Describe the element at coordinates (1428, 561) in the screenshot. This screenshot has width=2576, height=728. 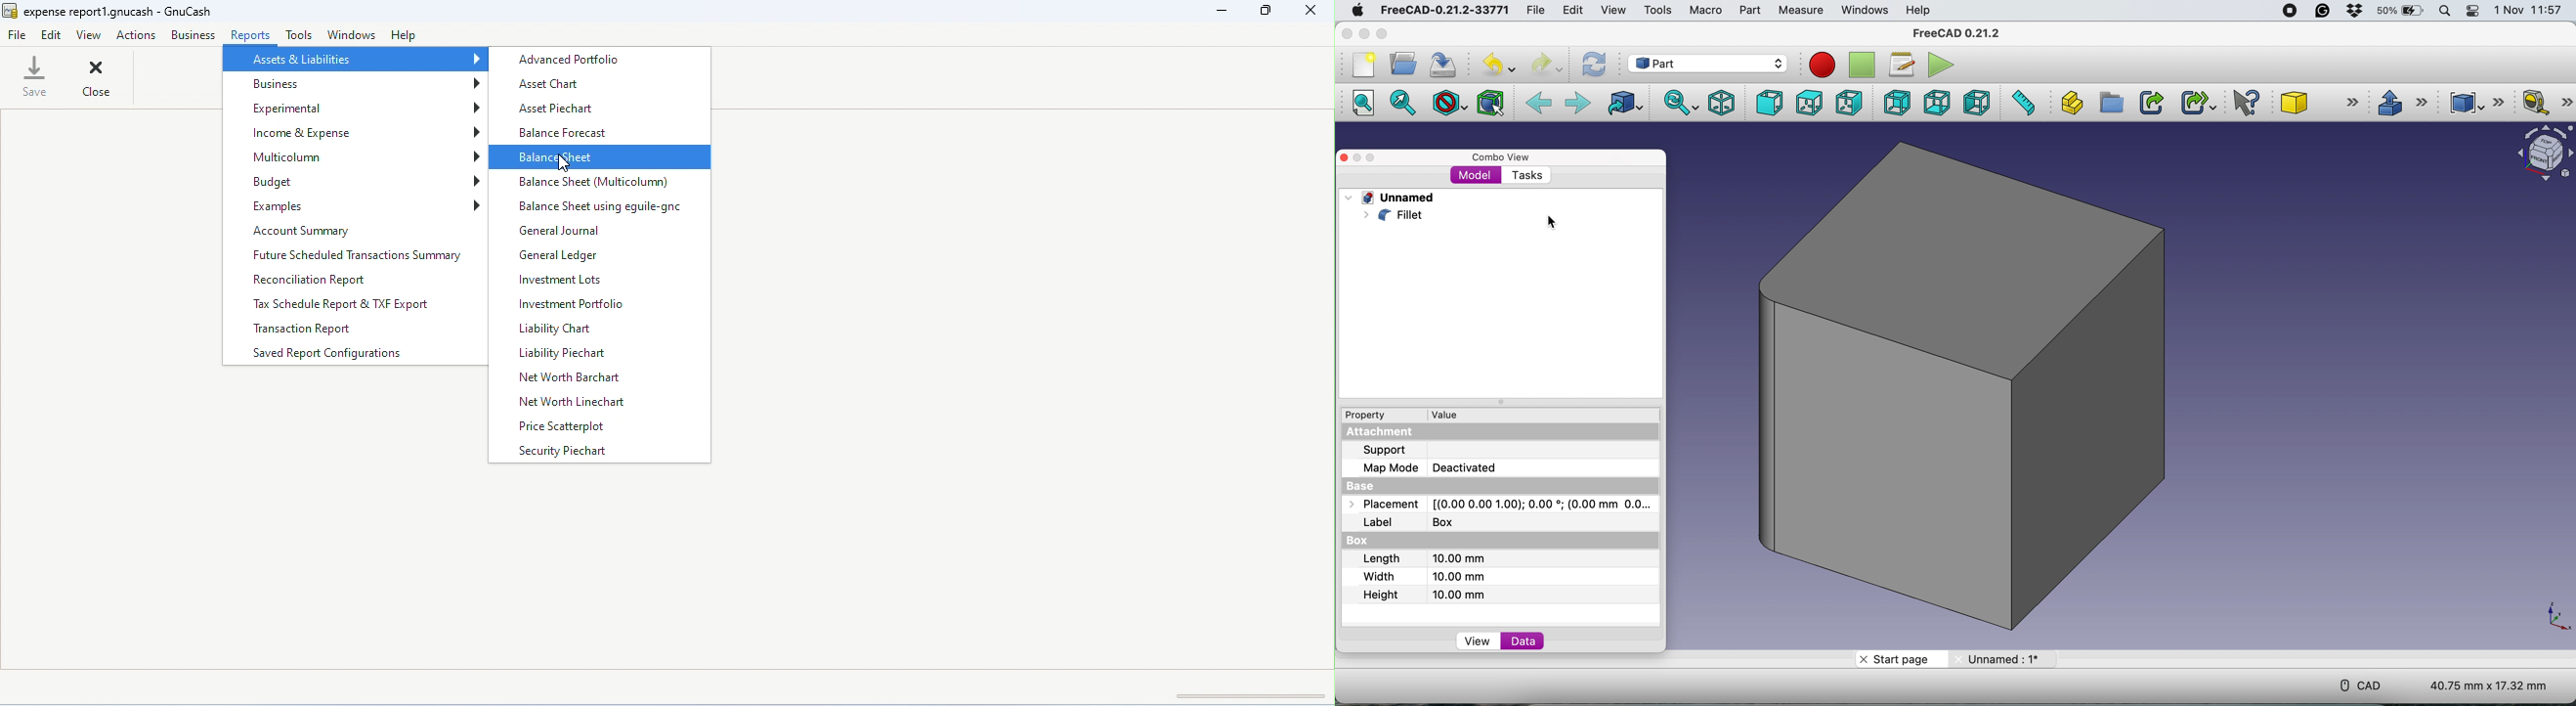
I see `length` at that location.